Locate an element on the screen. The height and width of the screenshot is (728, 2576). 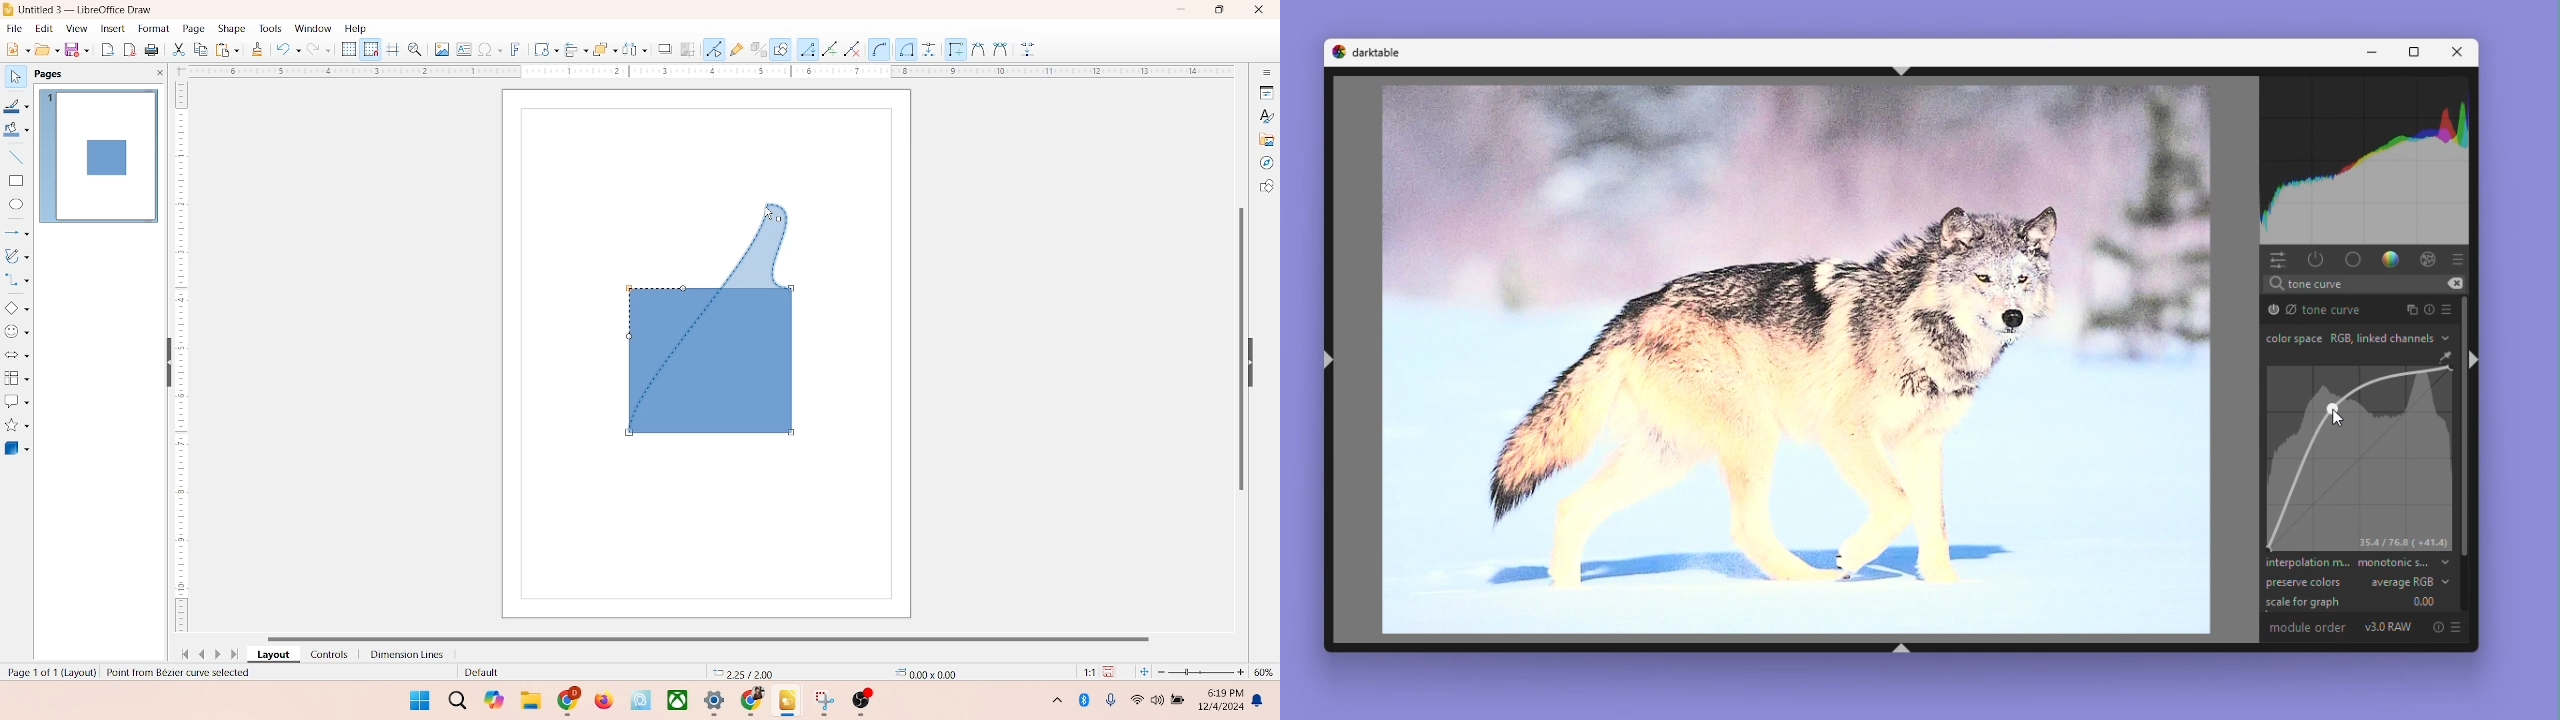
previous page is located at coordinates (202, 654).